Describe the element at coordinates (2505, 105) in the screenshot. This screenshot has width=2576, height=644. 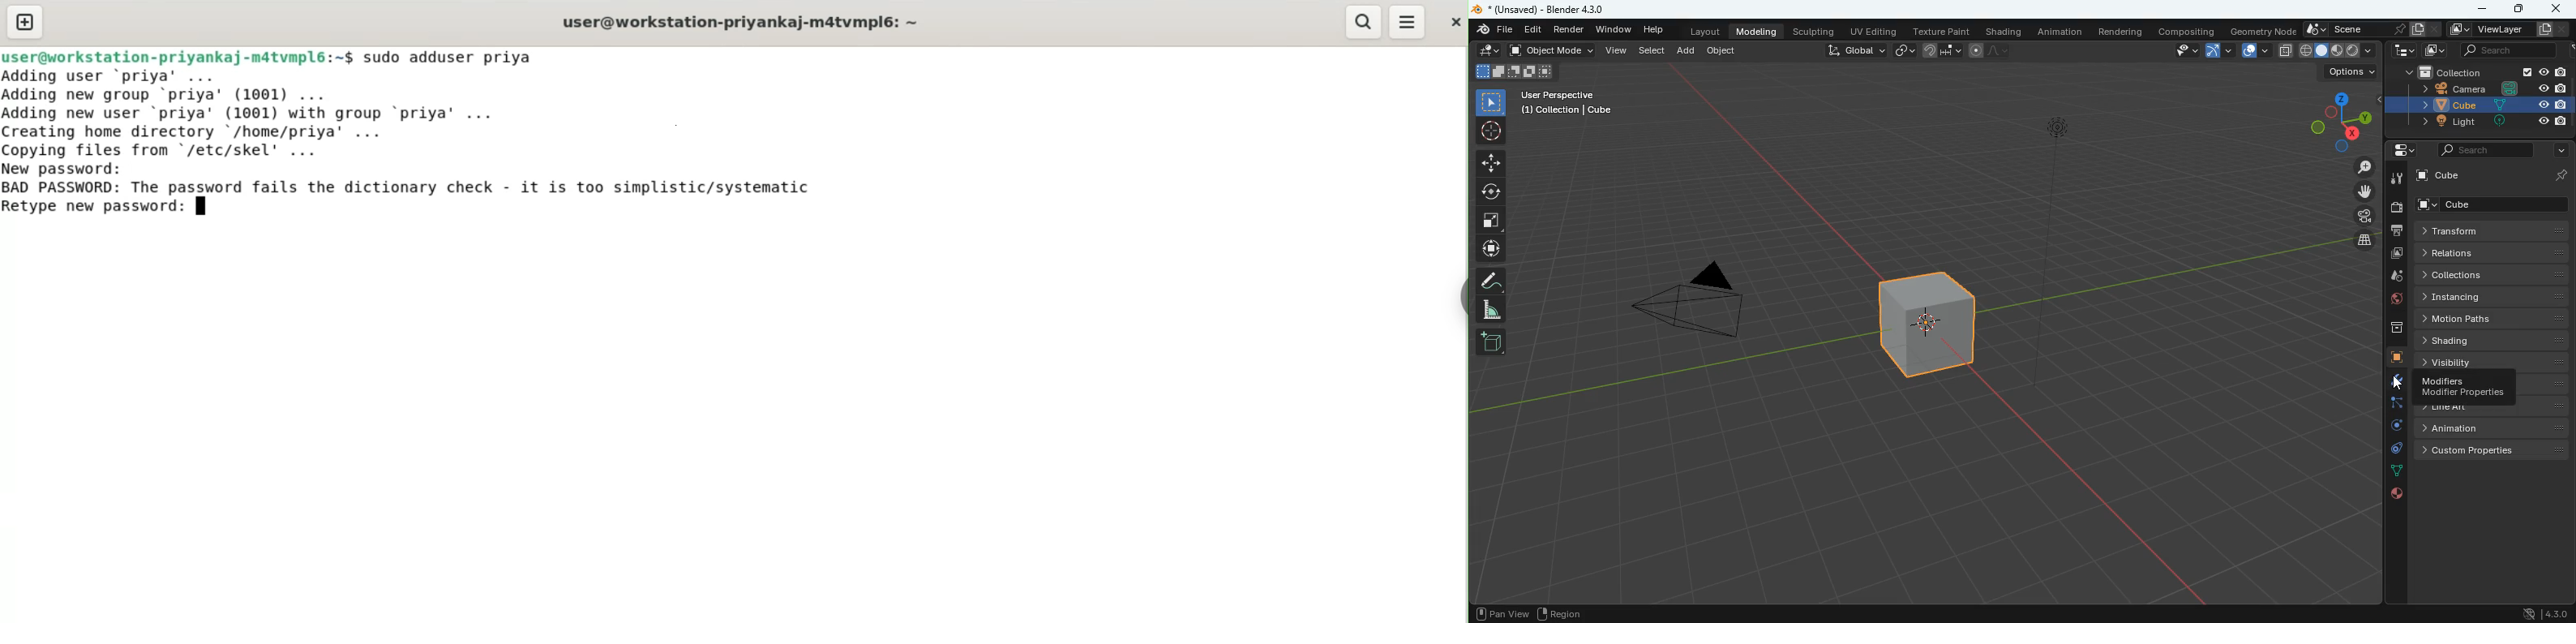
I see `` at that location.